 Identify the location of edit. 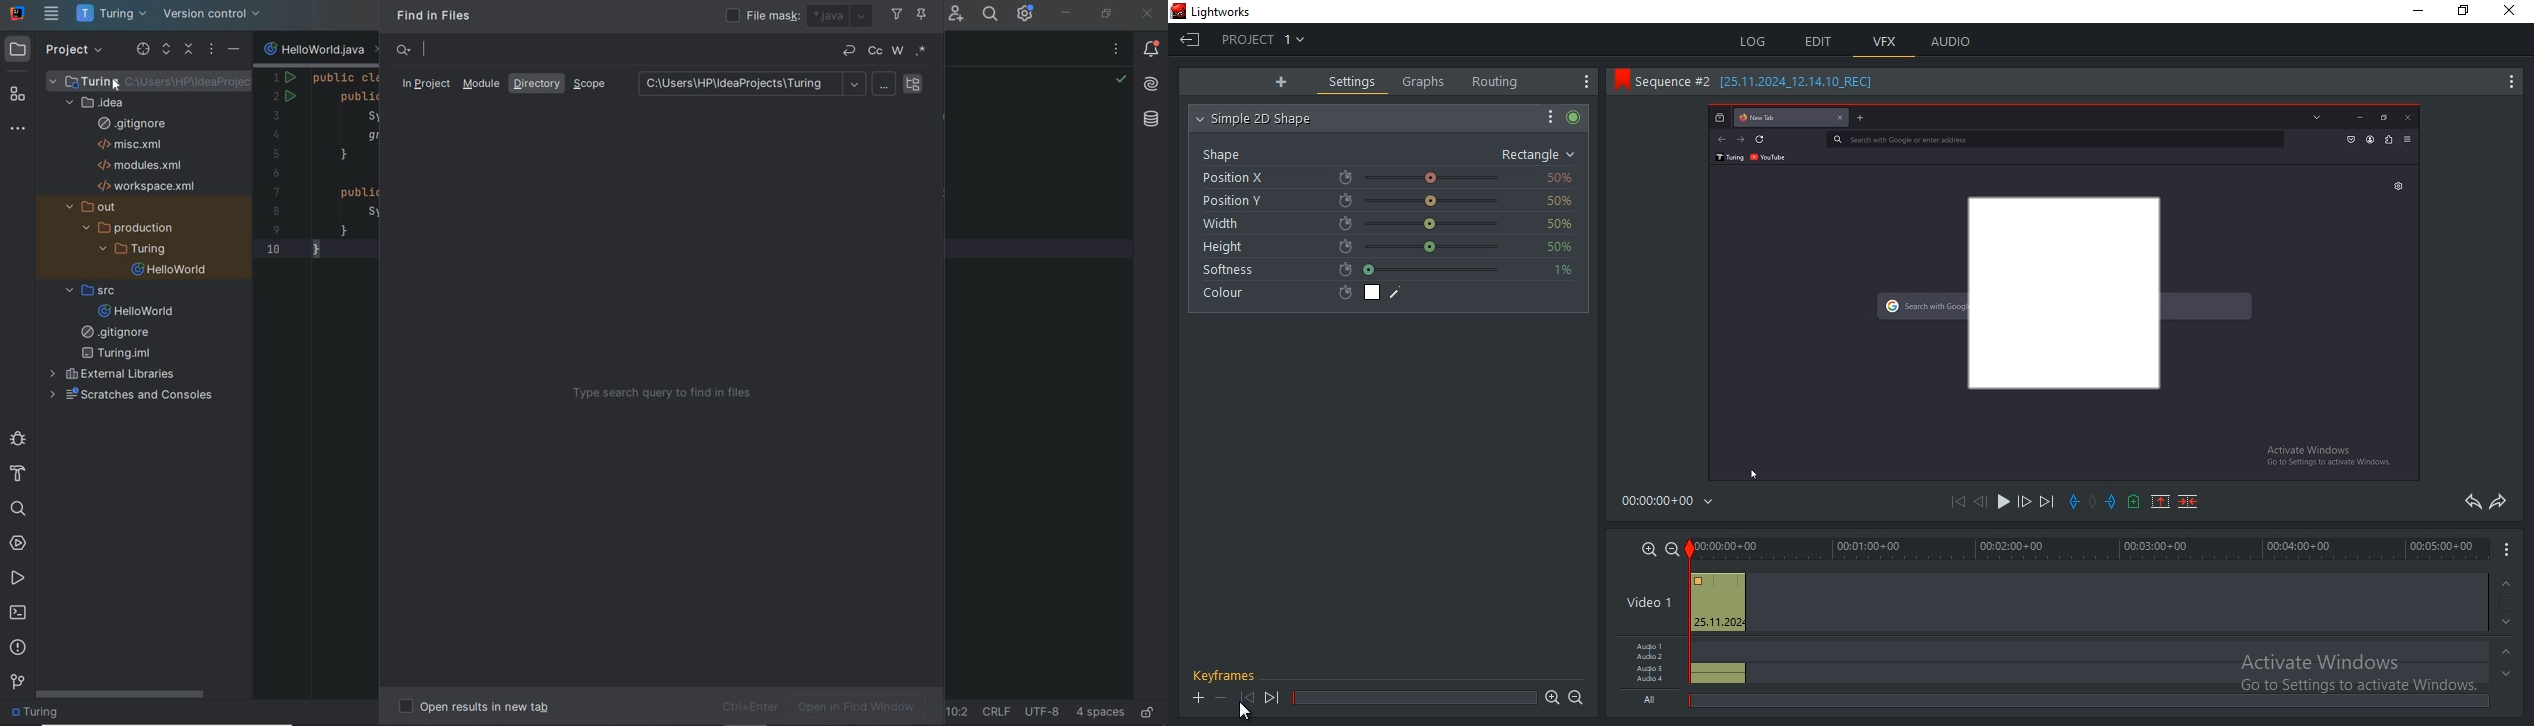
(1820, 41).